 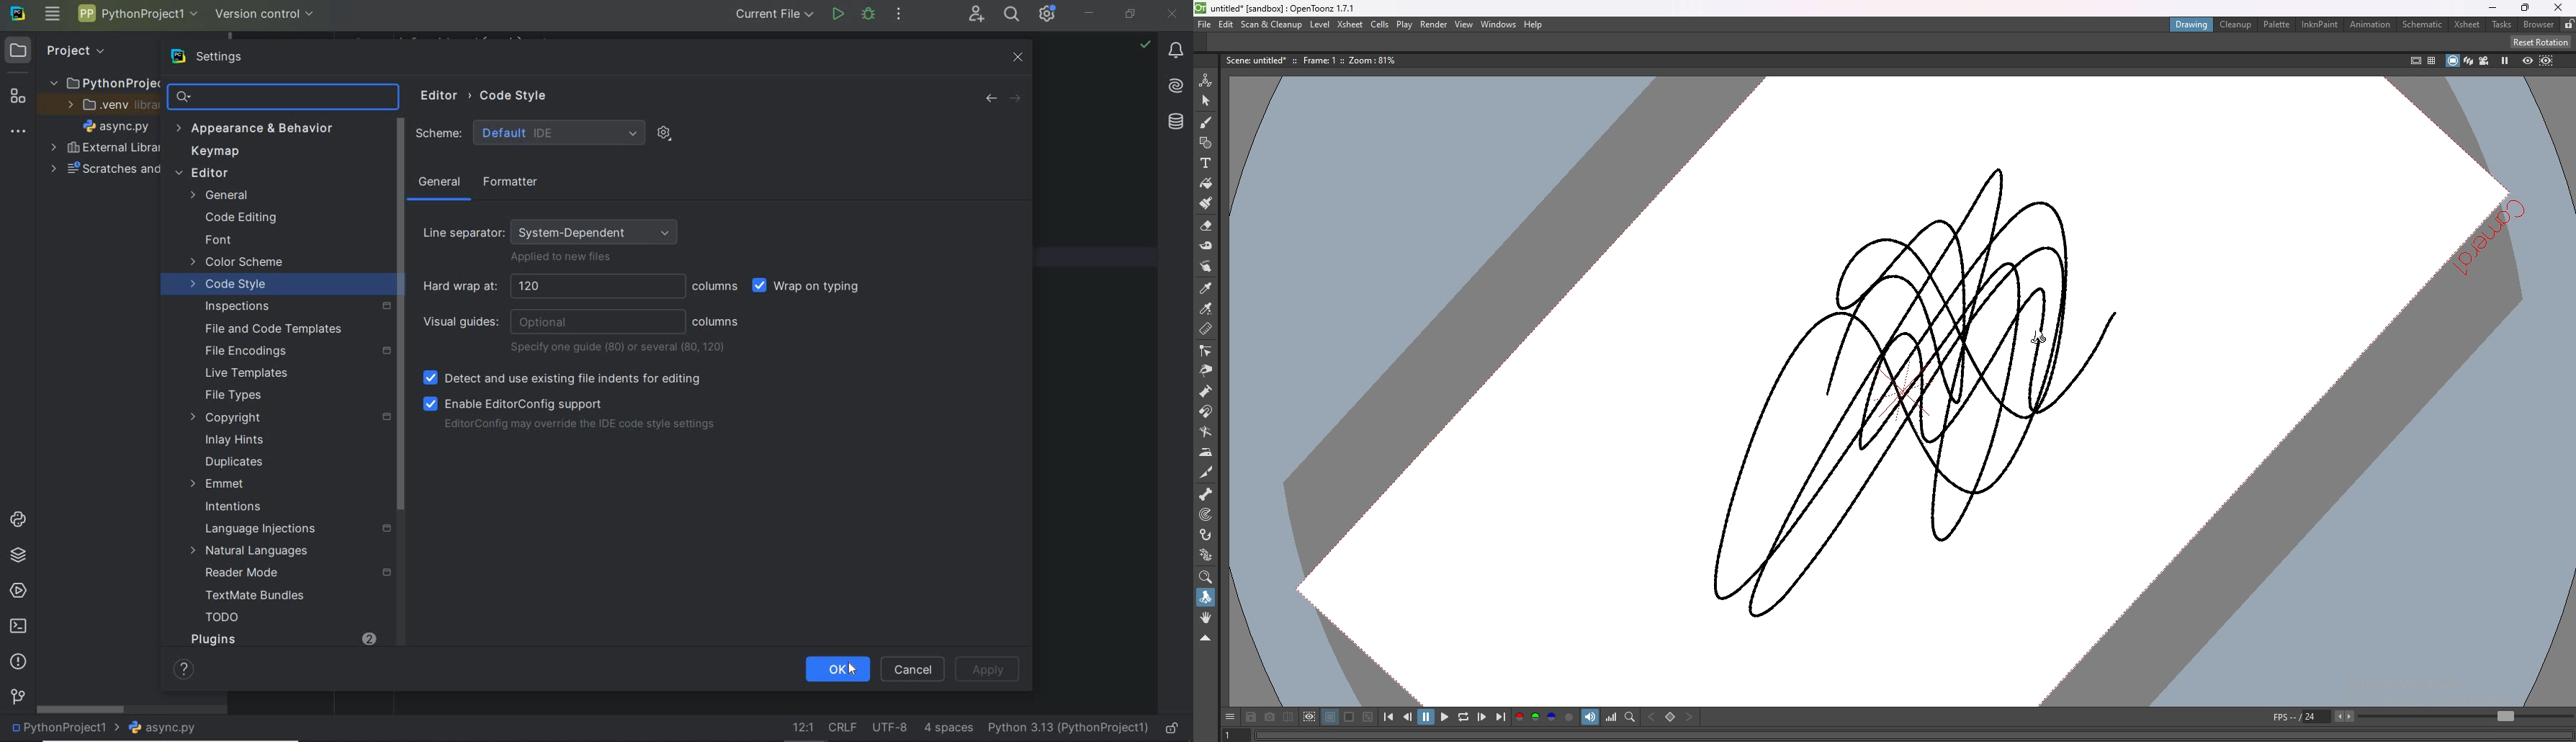 I want to click on edit, so click(x=1225, y=25).